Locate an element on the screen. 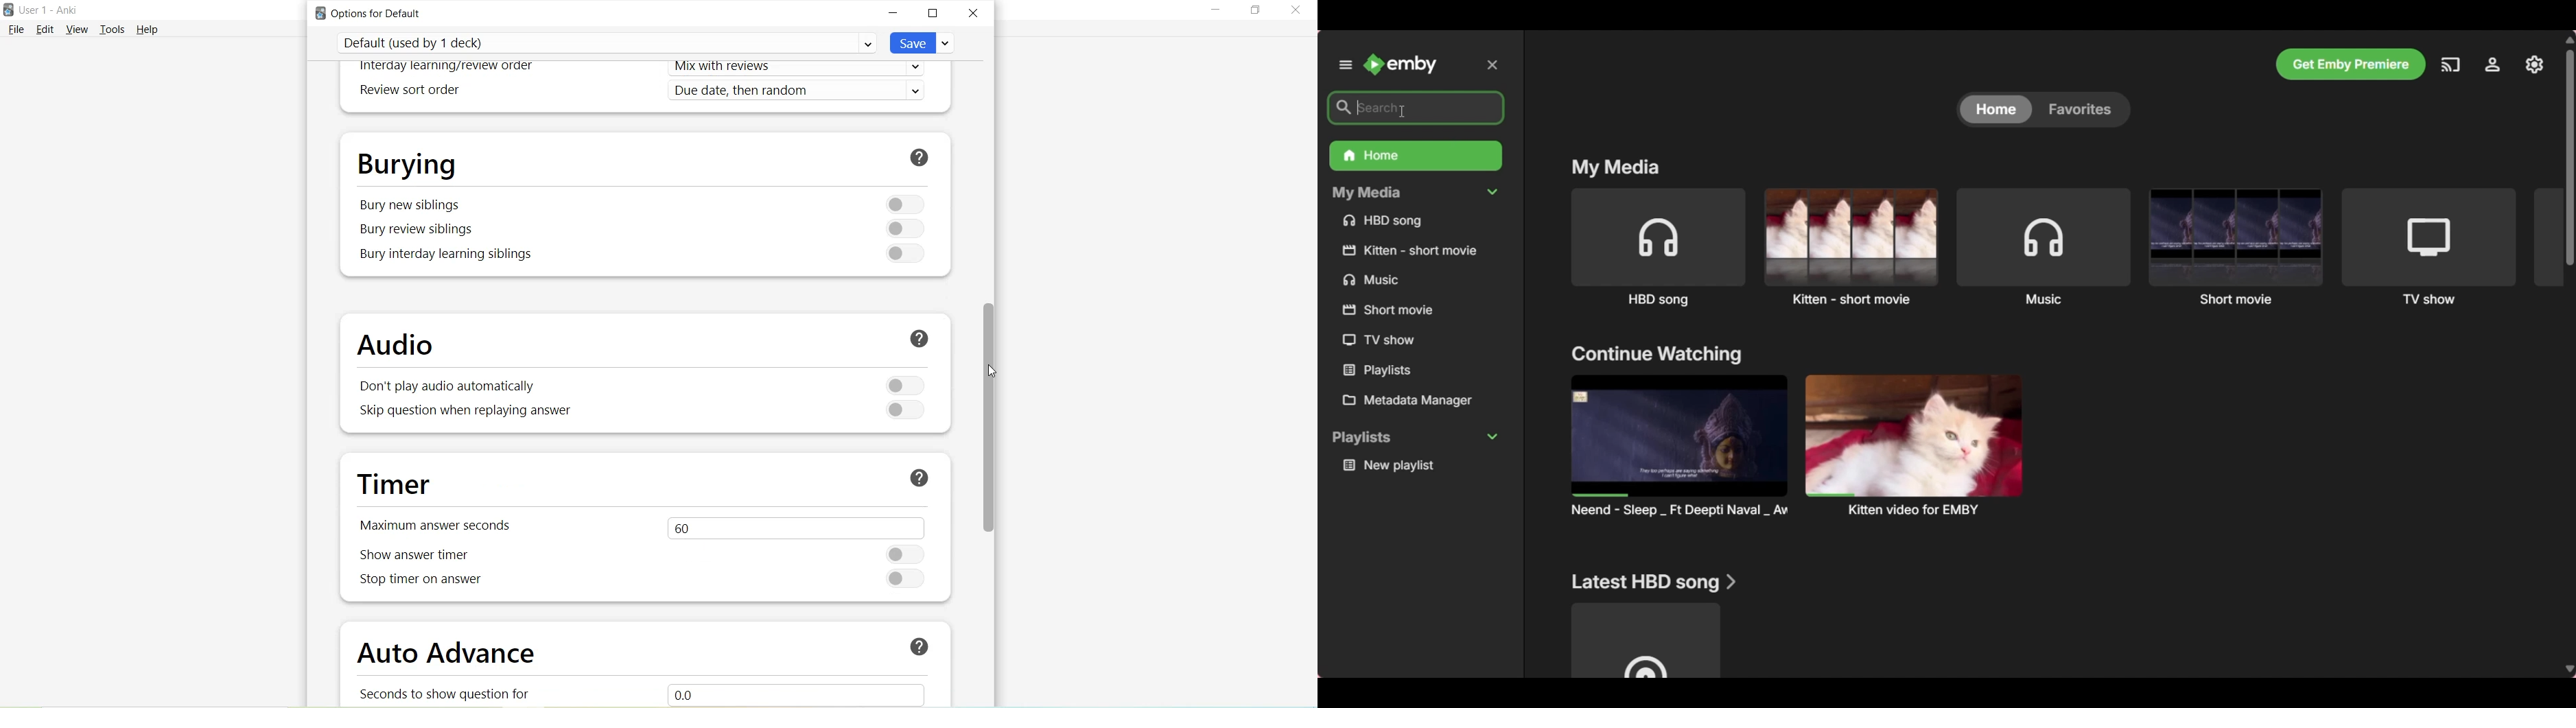 Image resolution: width=2576 pixels, height=728 pixels. Bury review siblings is located at coordinates (419, 230).